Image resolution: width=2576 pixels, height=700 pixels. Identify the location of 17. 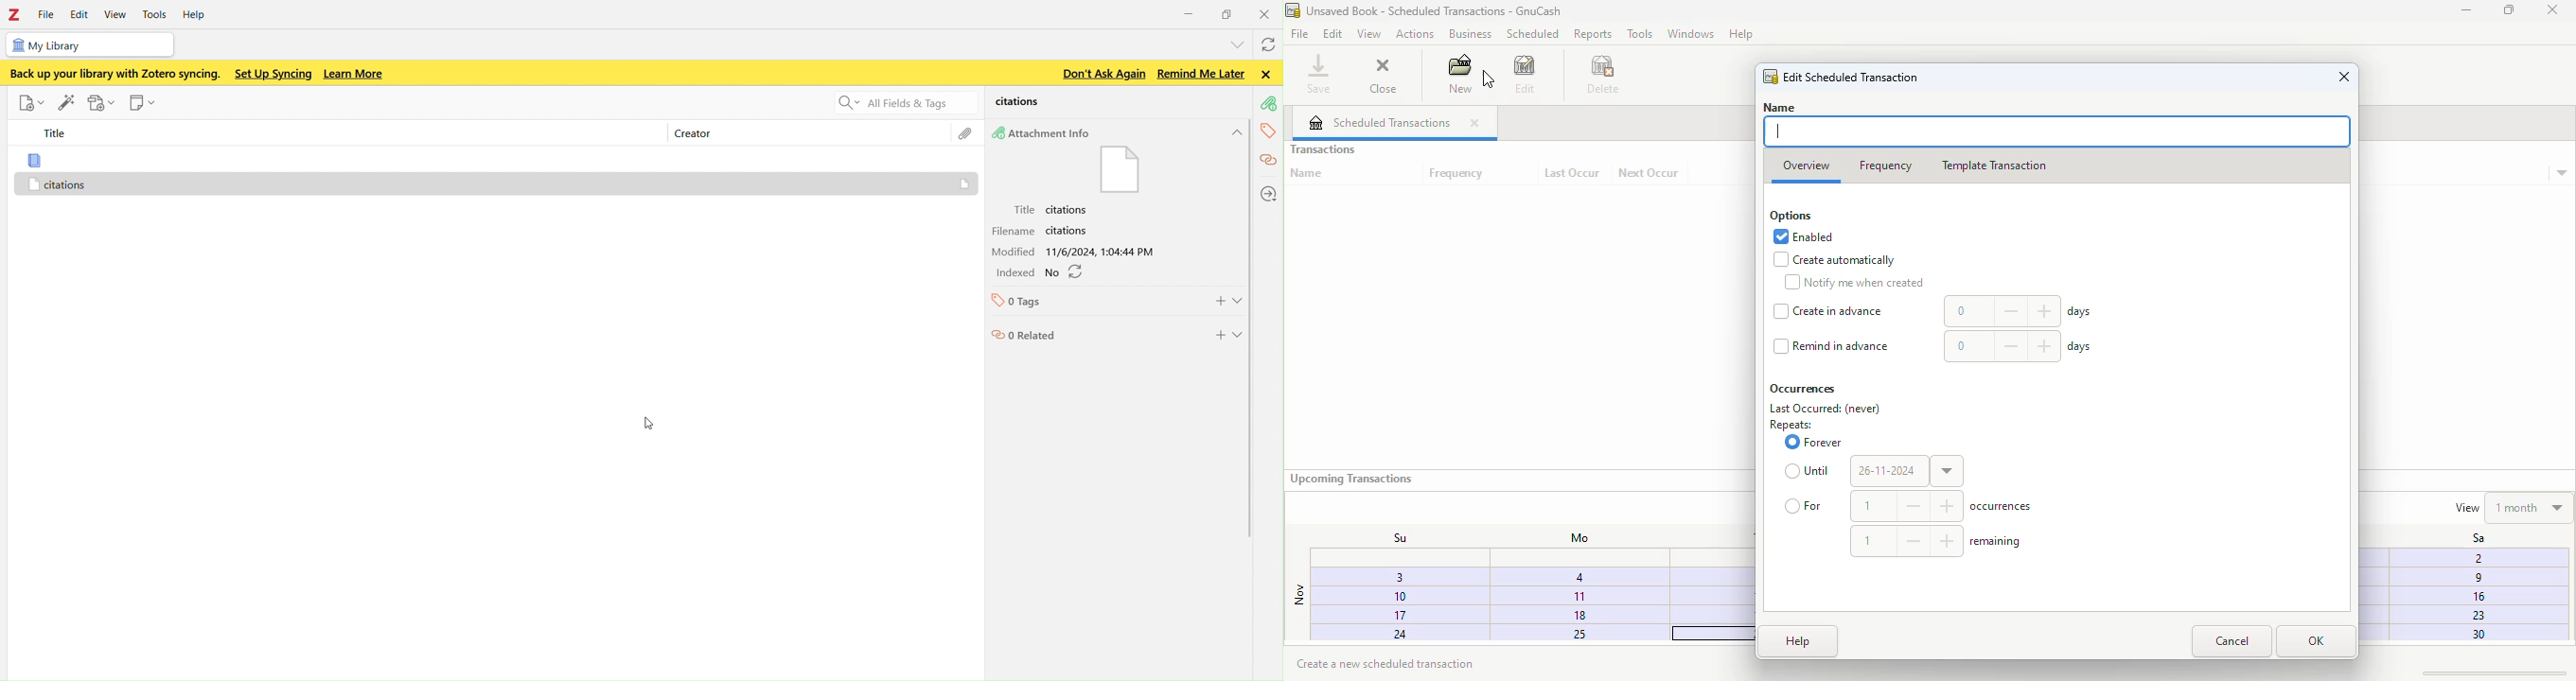
(1382, 617).